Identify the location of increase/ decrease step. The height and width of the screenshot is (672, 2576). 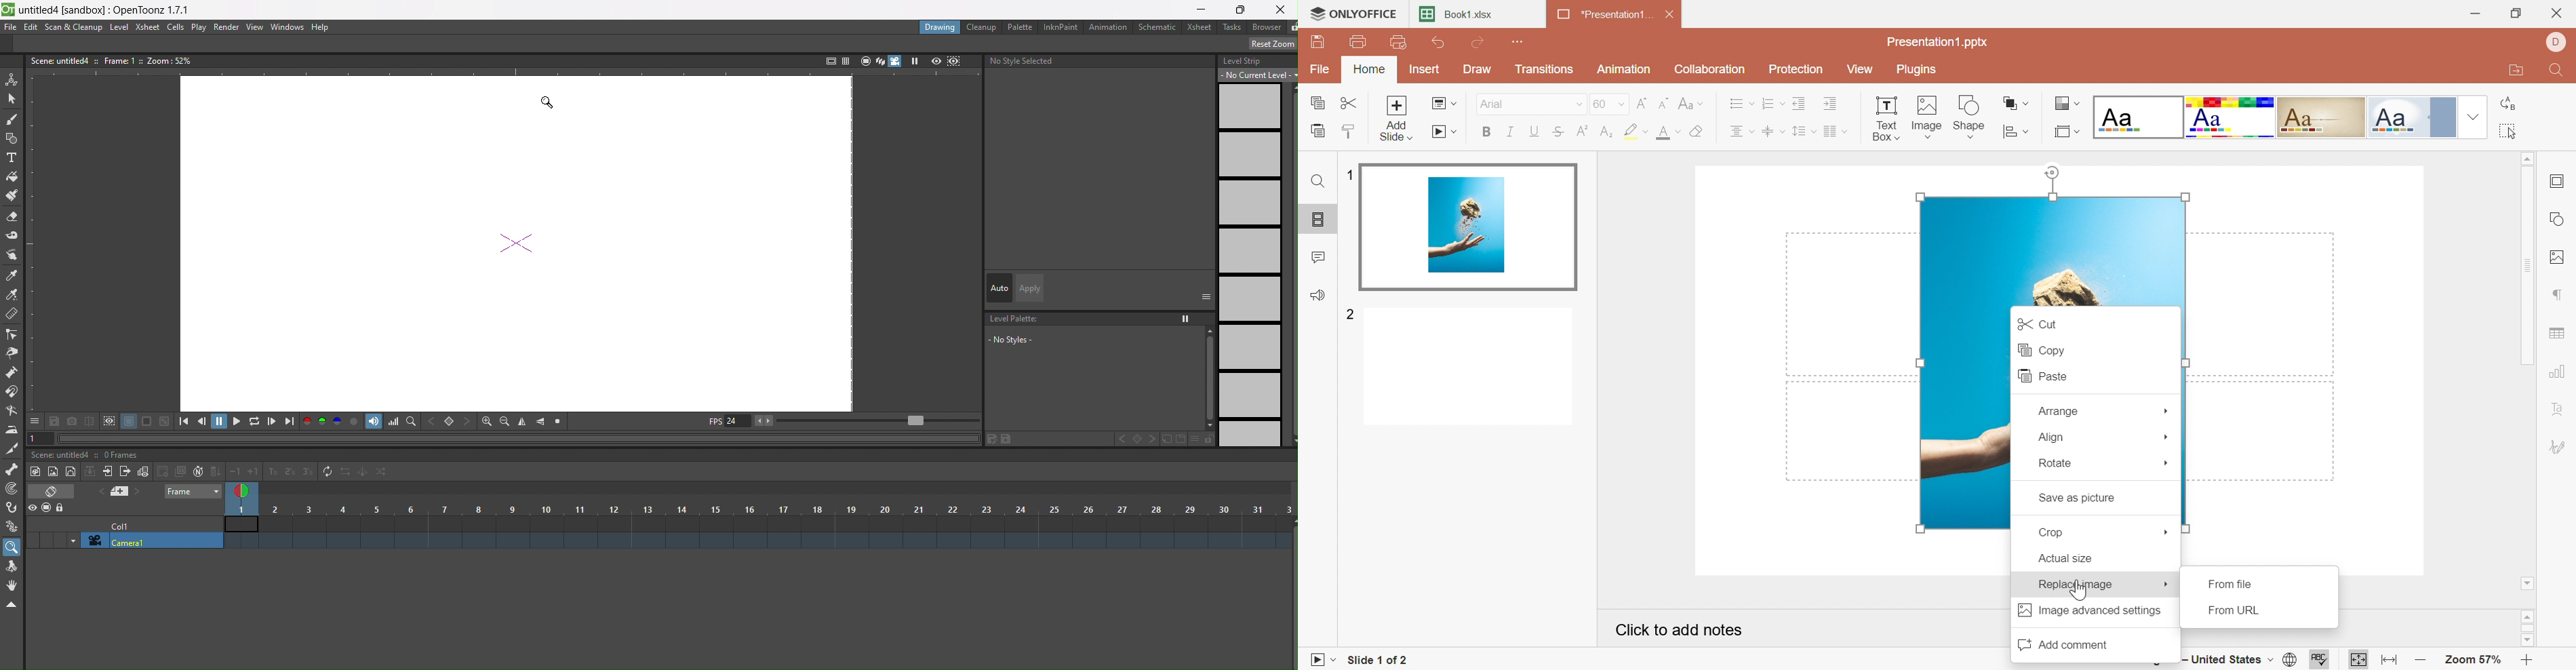
(271, 473).